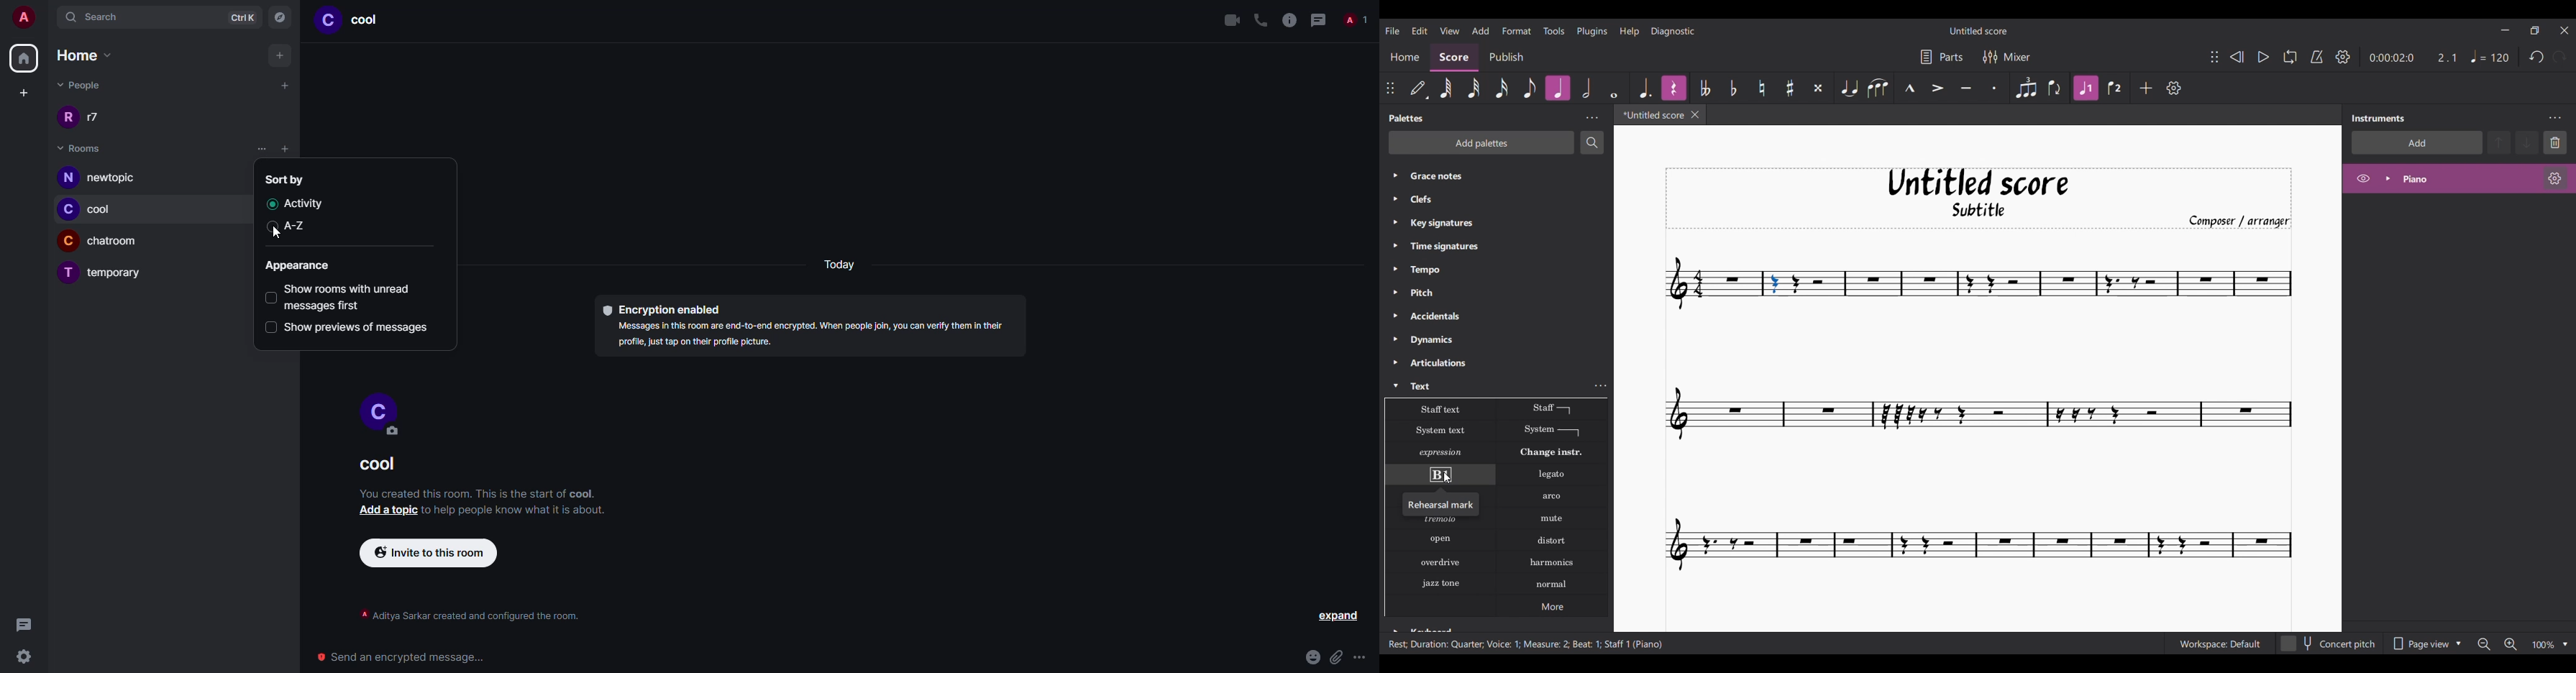 This screenshot has width=2576, height=700. What do you see at coordinates (1672, 87) in the screenshot?
I see `Highlighted after current selection` at bounding box center [1672, 87].